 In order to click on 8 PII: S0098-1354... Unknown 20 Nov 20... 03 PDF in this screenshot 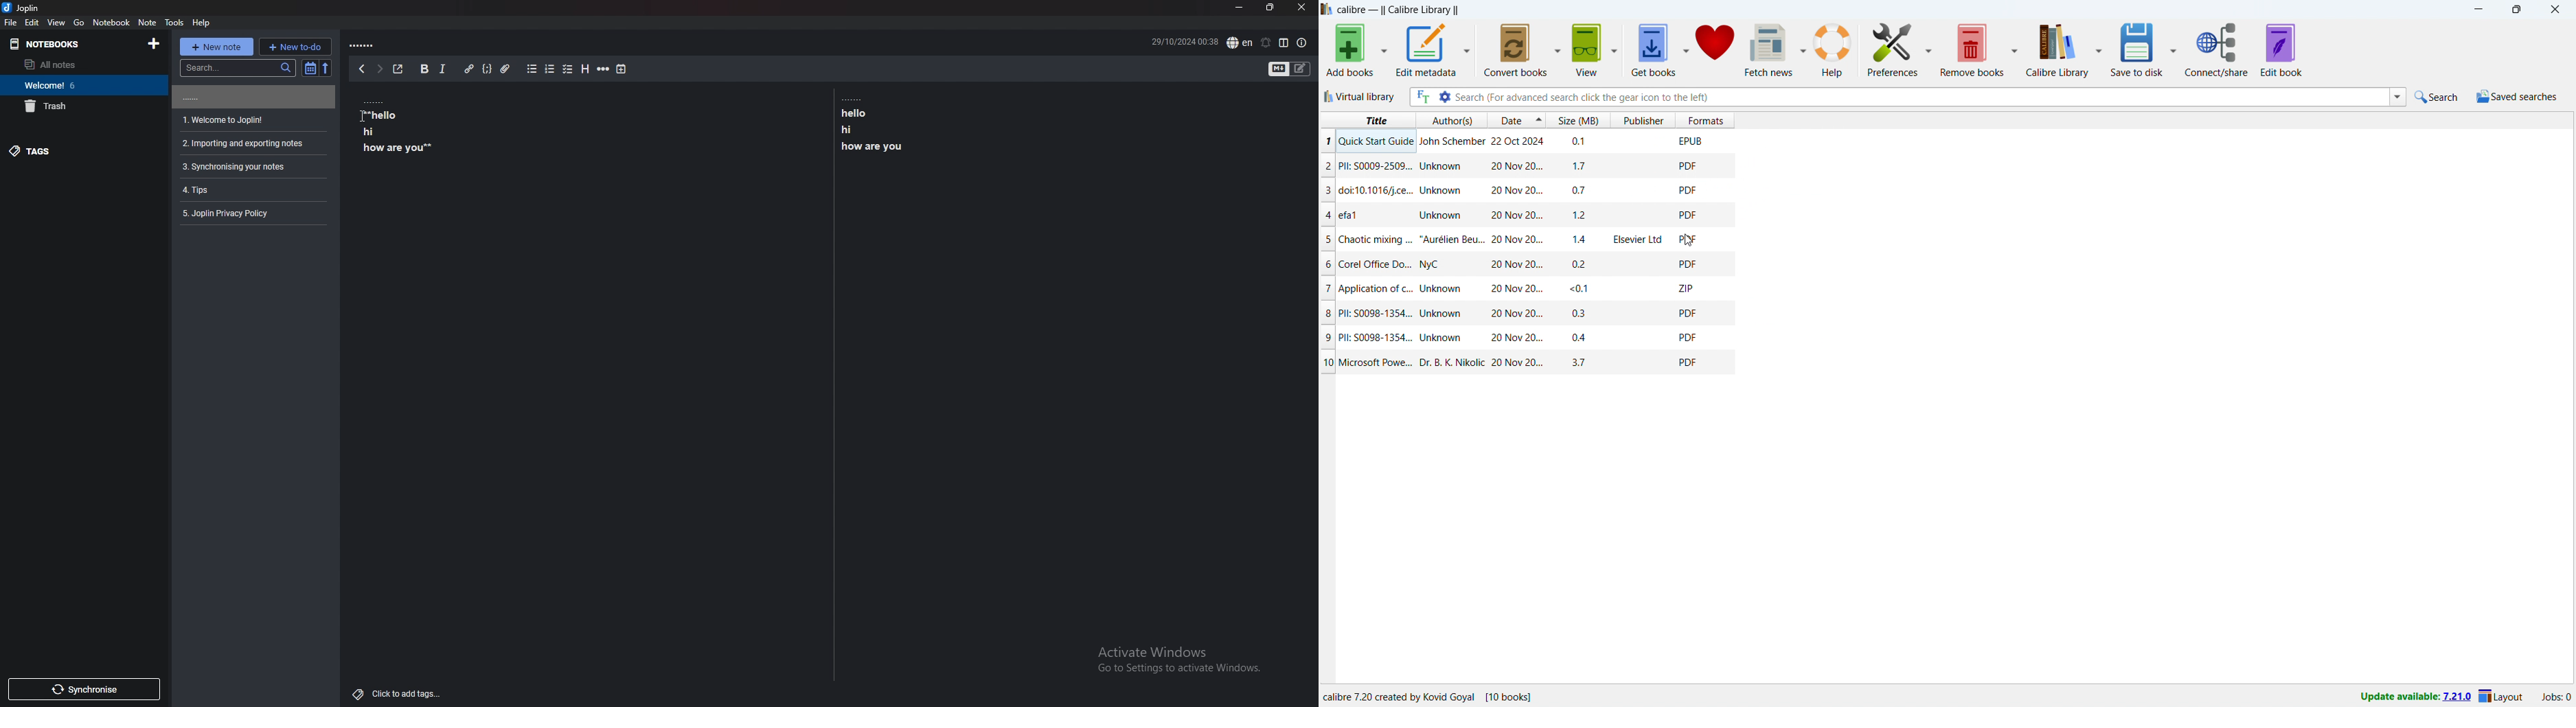, I will do `click(1552, 309)`.